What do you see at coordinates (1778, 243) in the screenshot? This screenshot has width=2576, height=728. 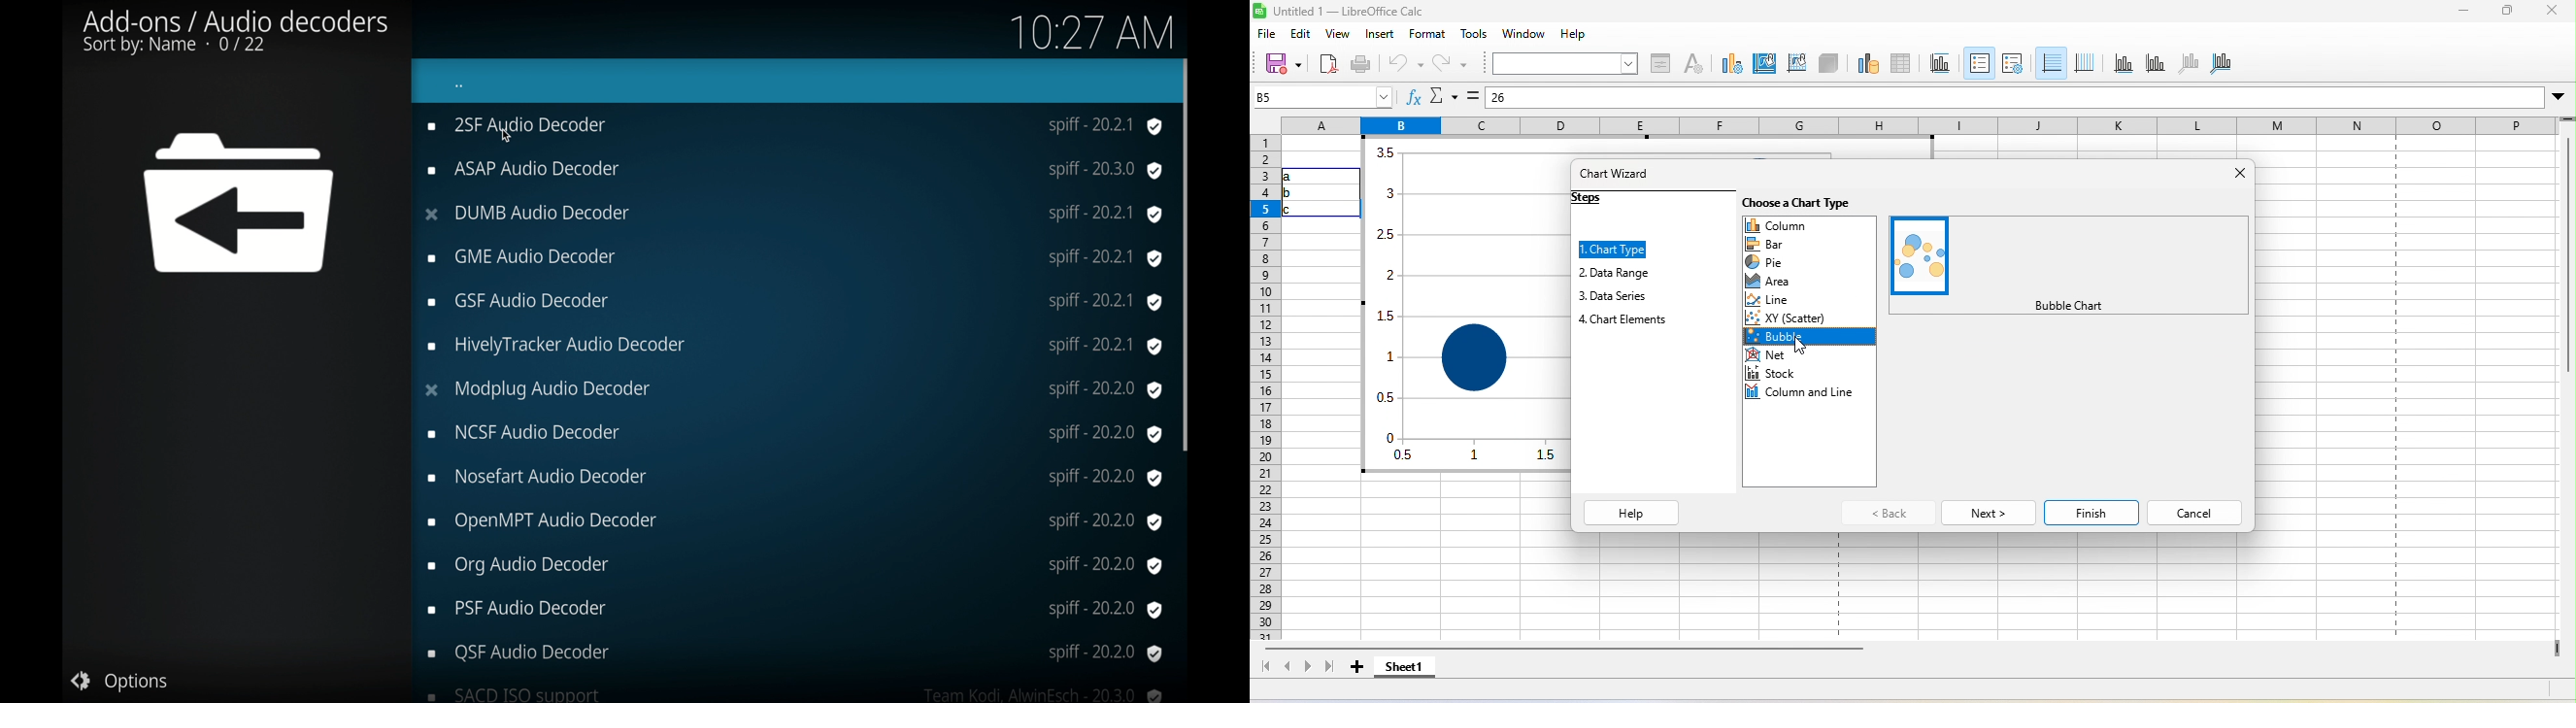 I see `bar` at bounding box center [1778, 243].